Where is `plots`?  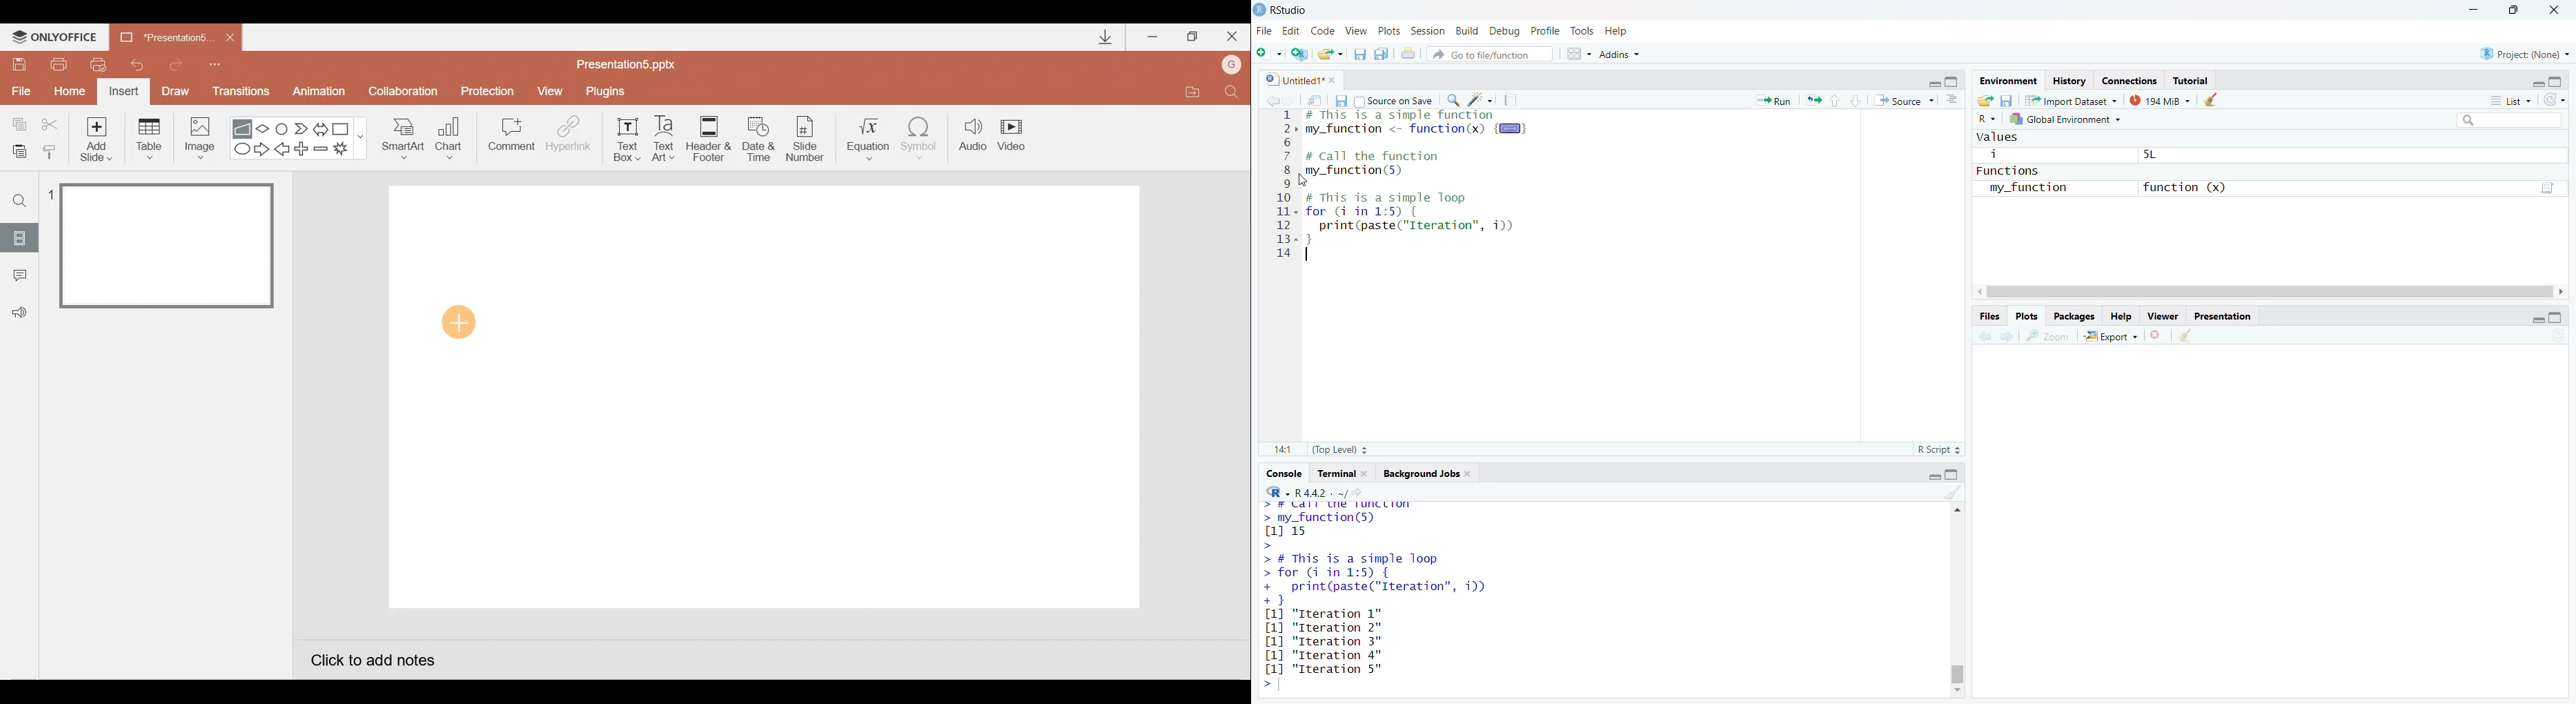
plots is located at coordinates (2027, 317).